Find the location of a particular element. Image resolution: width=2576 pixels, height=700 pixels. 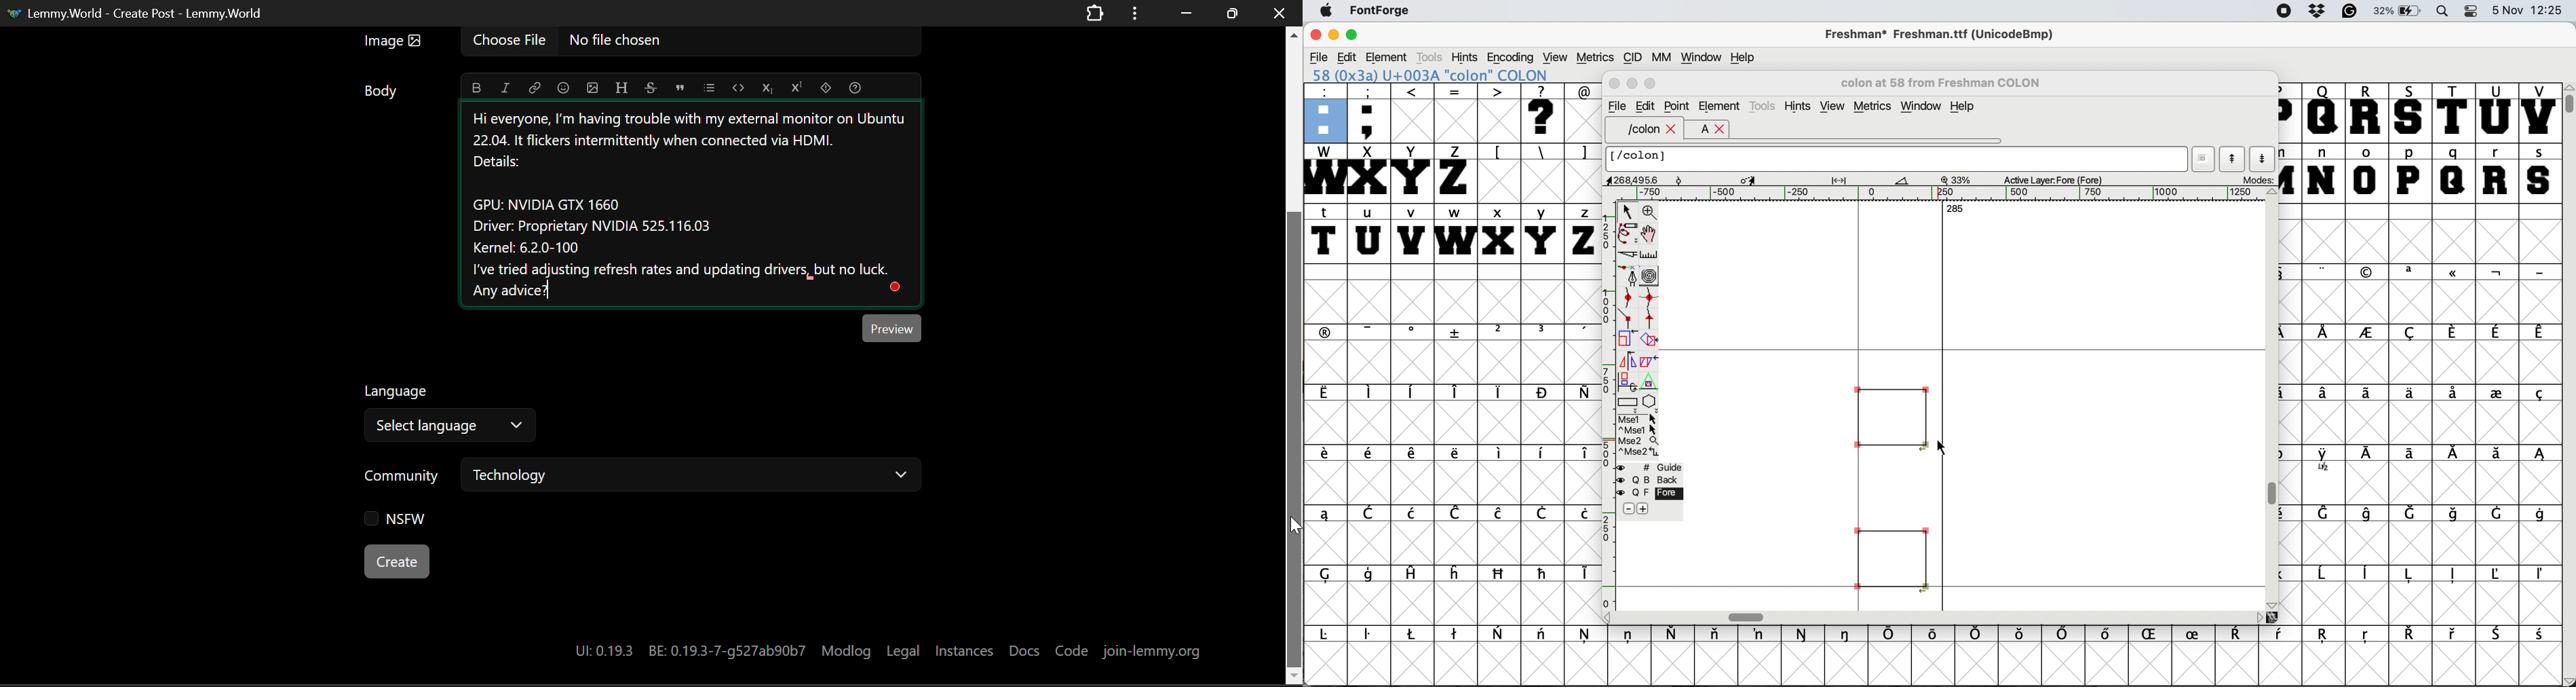

scroll by hand is located at coordinates (1652, 231).